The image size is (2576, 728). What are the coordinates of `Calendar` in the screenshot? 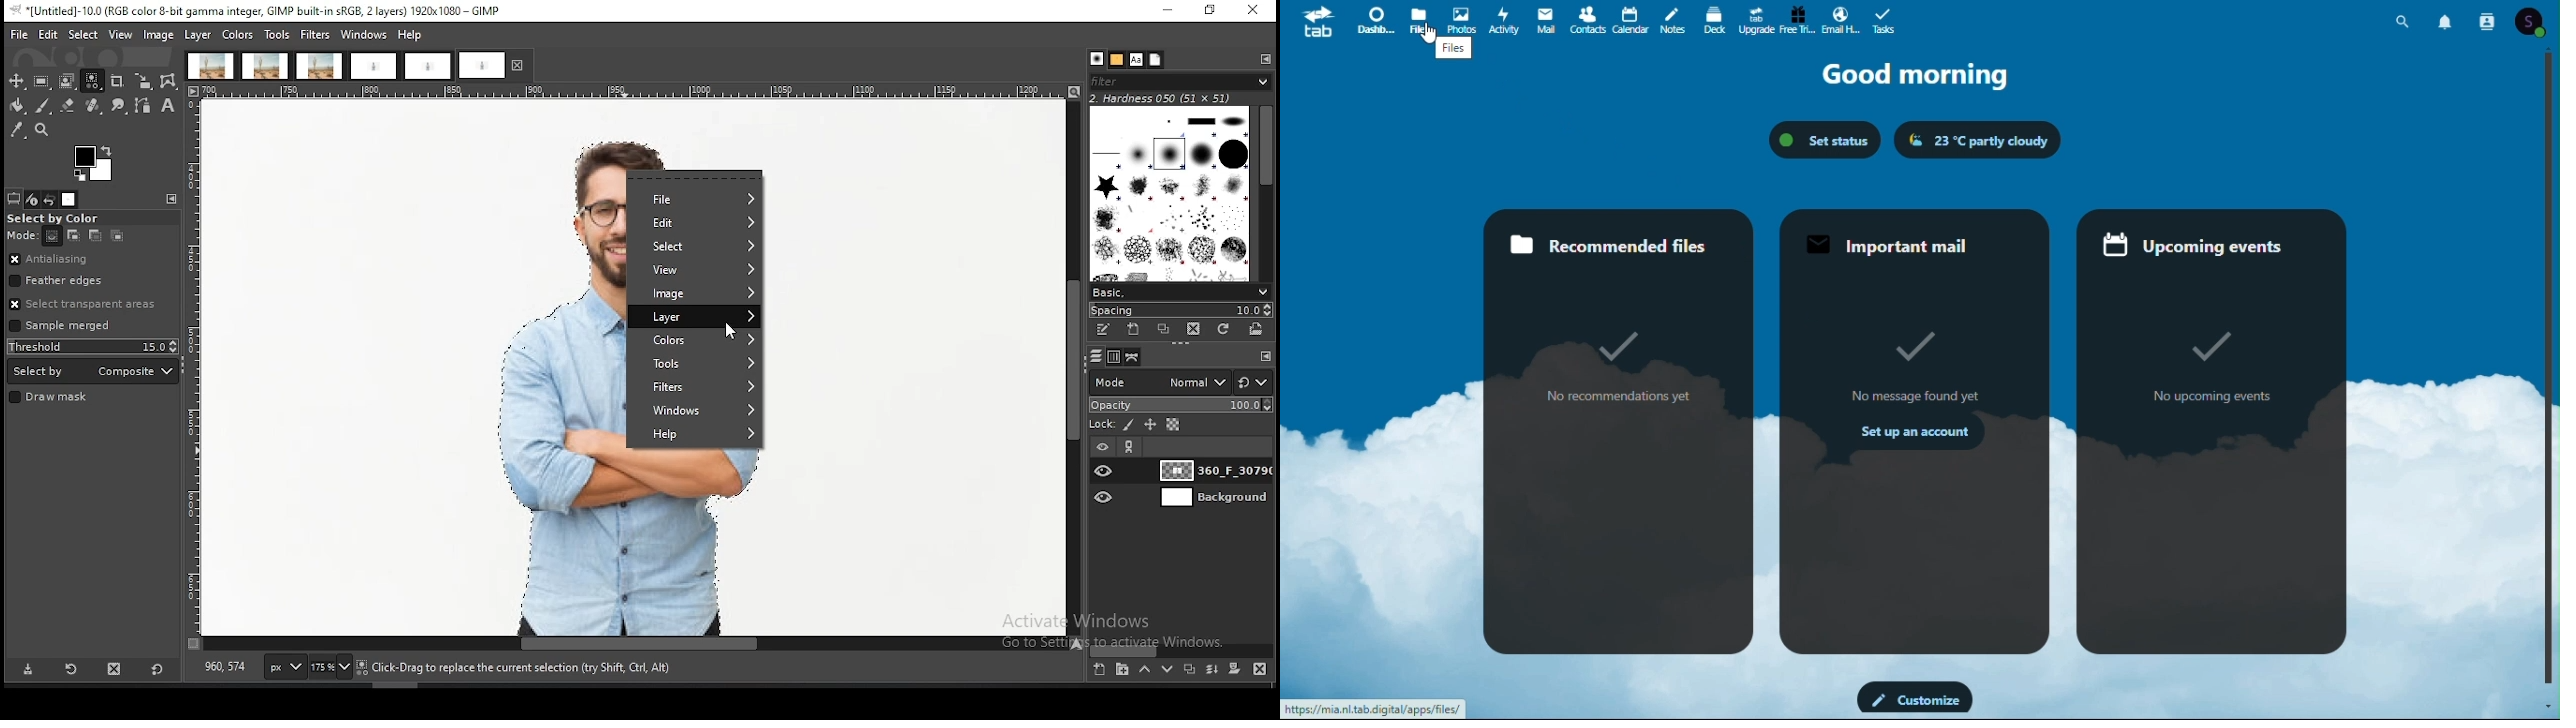 It's located at (1631, 18).